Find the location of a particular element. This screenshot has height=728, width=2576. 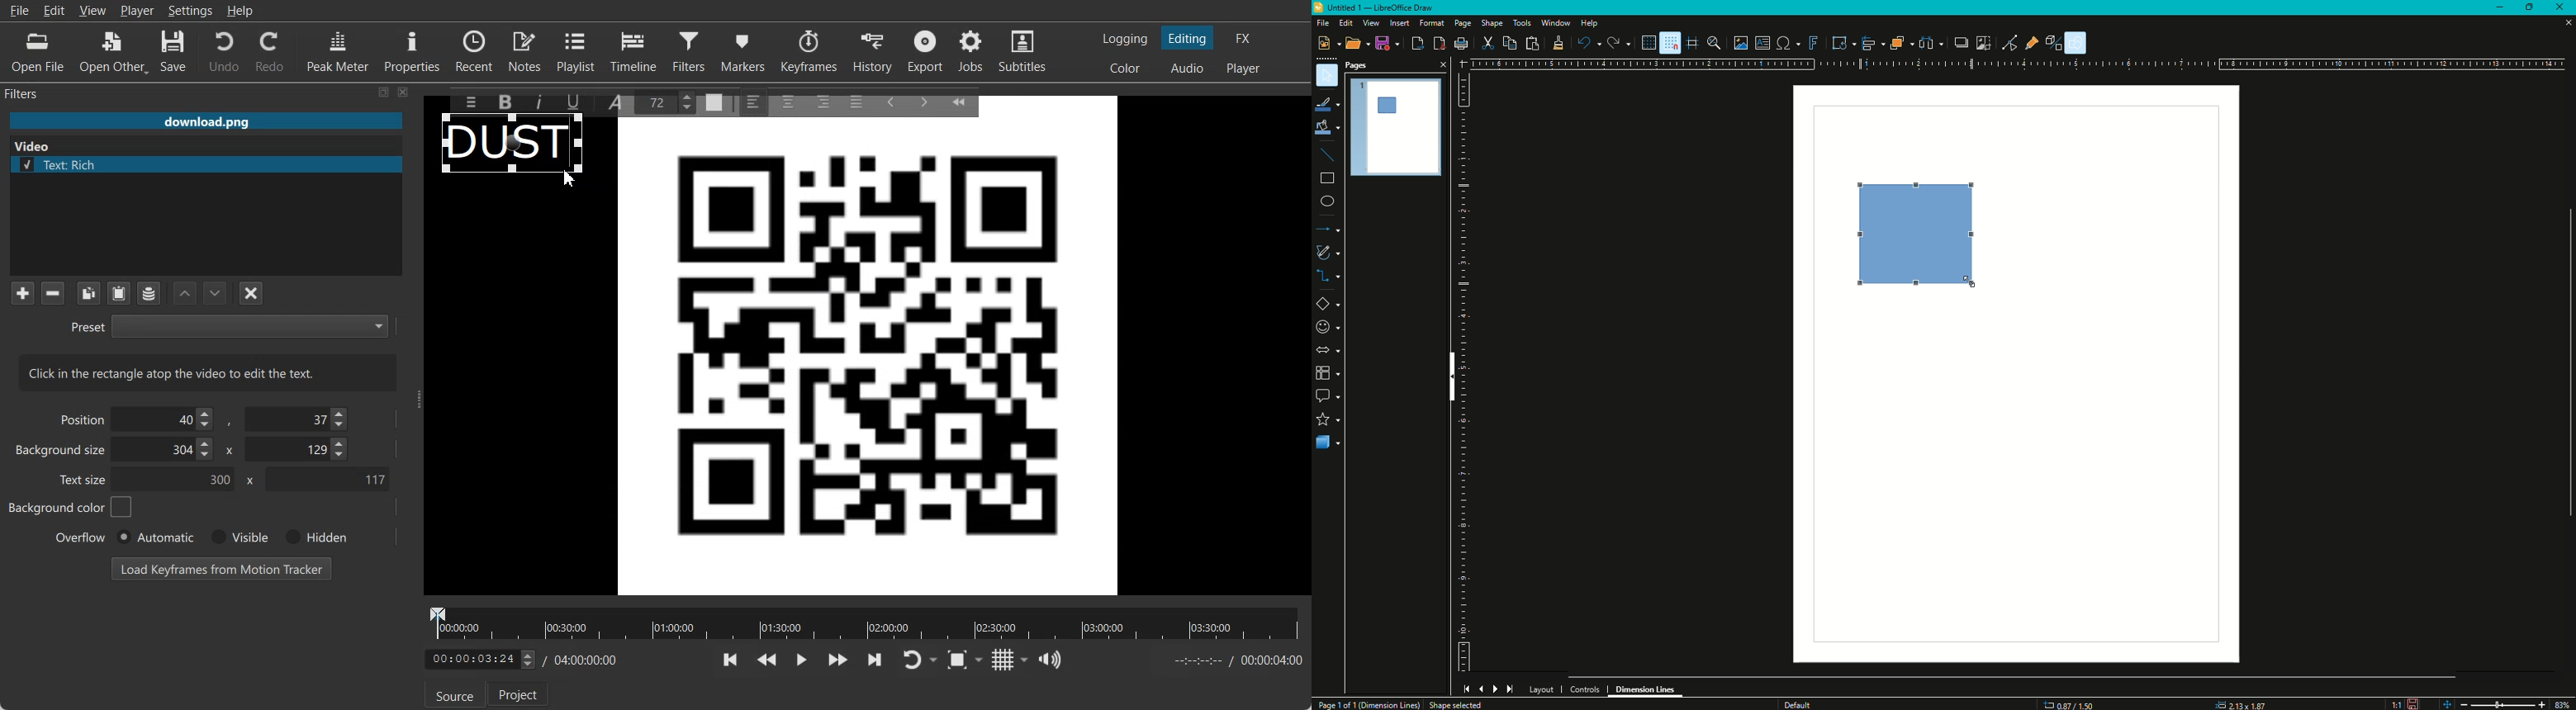

Ellipses is located at coordinates (1327, 202).